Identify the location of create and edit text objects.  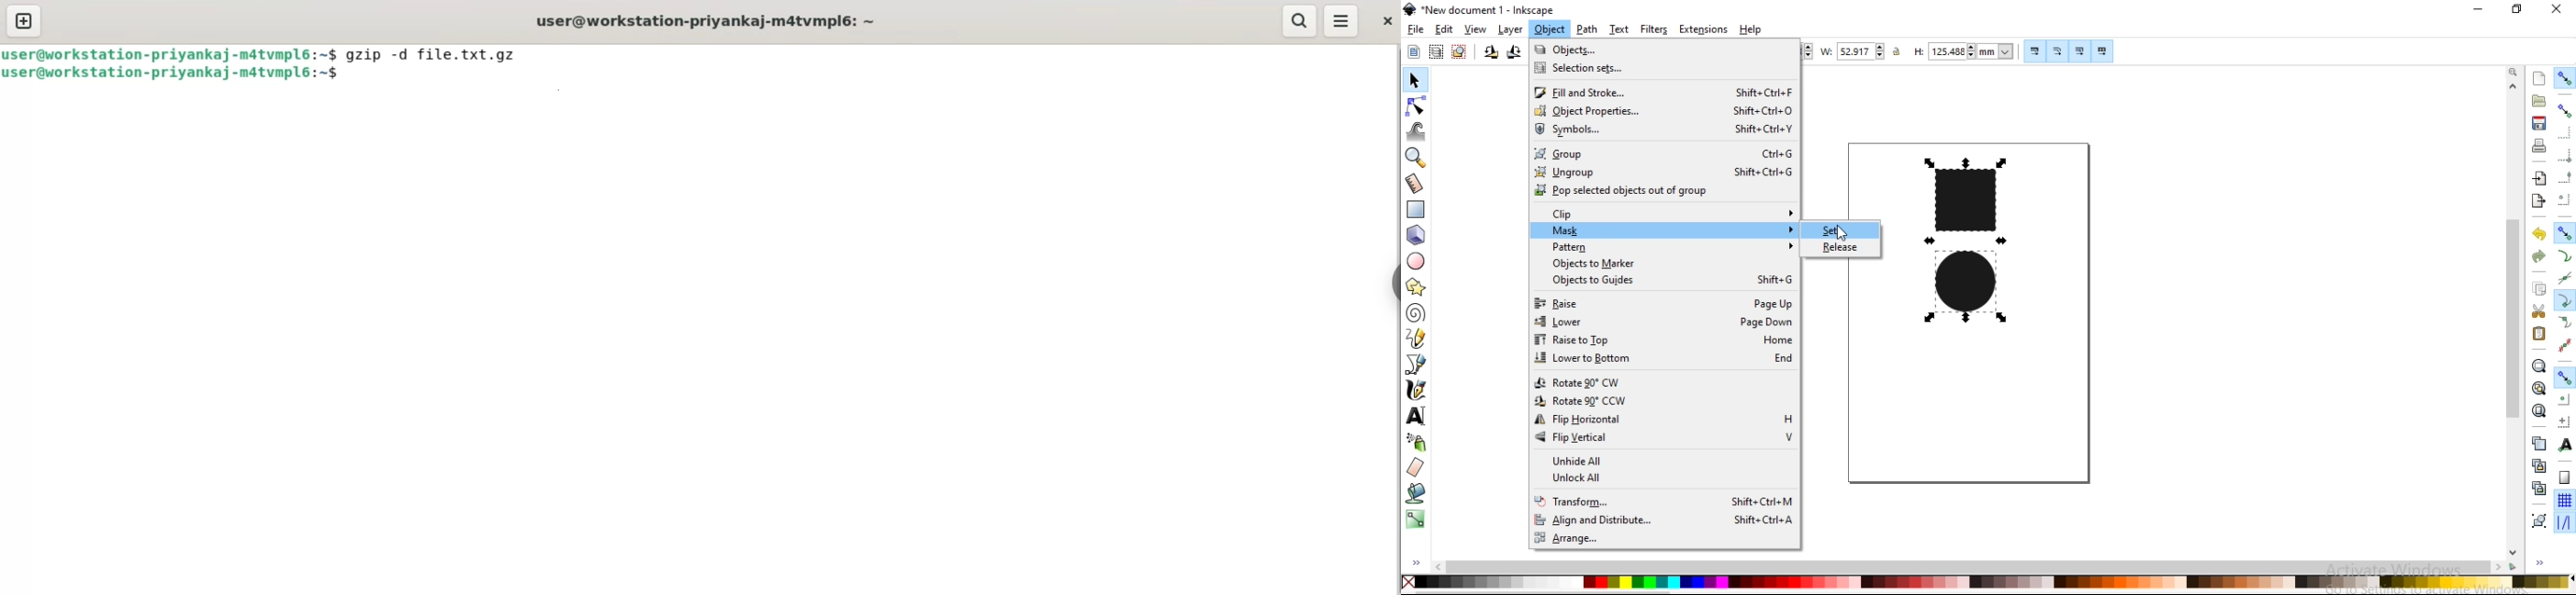
(1416, 415).